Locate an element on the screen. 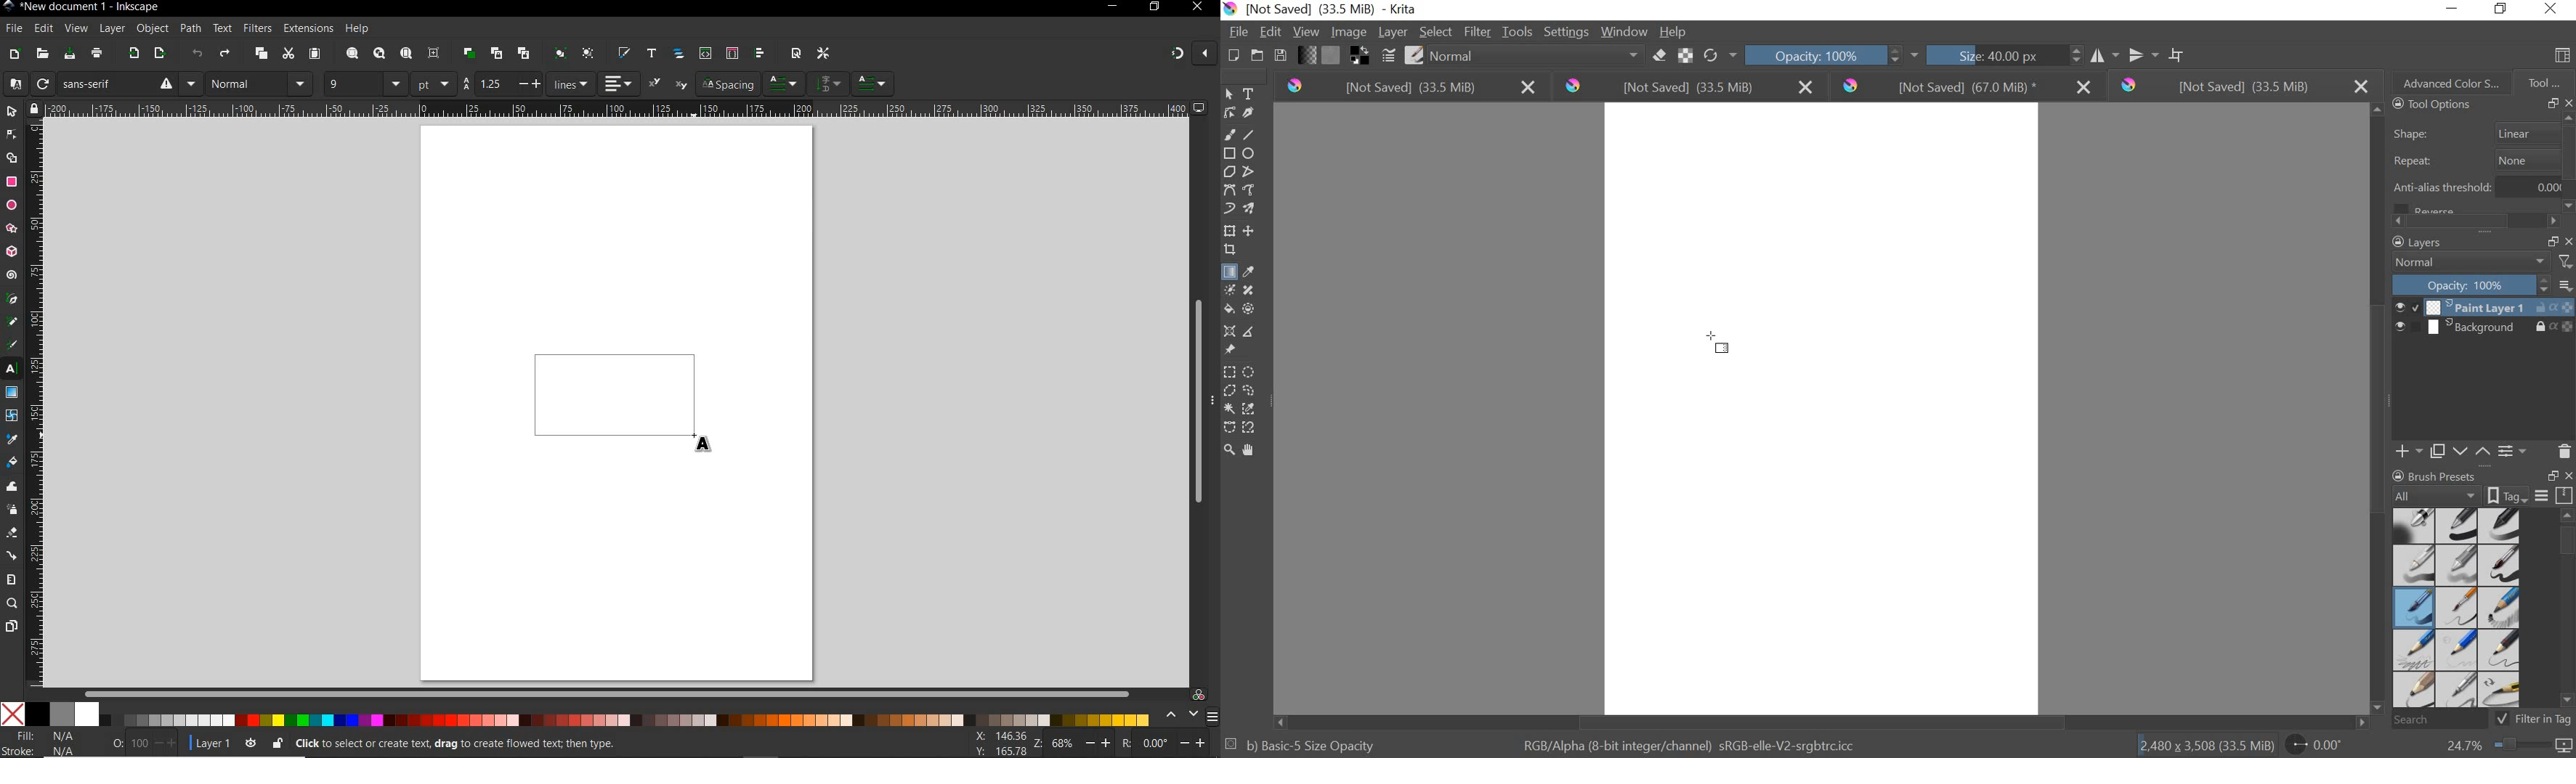 The height and width of the screenshot is (784, 2576). VERTICAL MIRROR TOOL is located at coordinates (2134, 52).